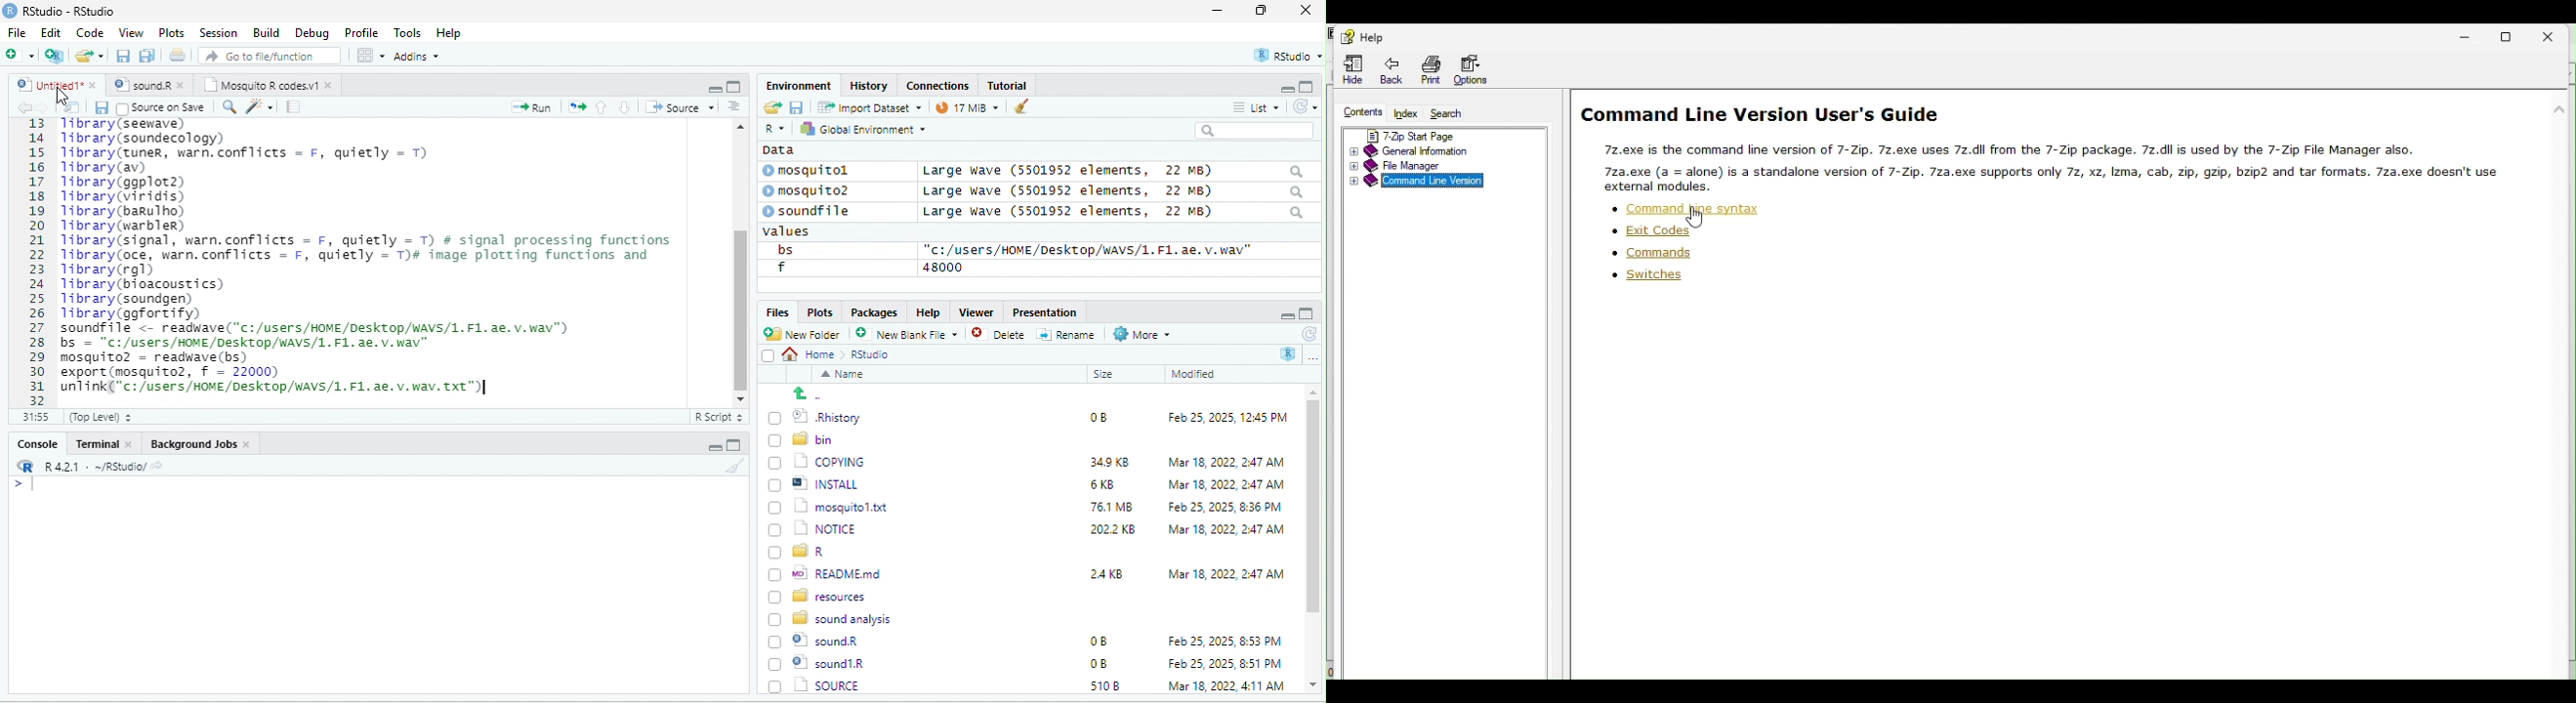  I want to click on Background Jobs, so click(200, 443).